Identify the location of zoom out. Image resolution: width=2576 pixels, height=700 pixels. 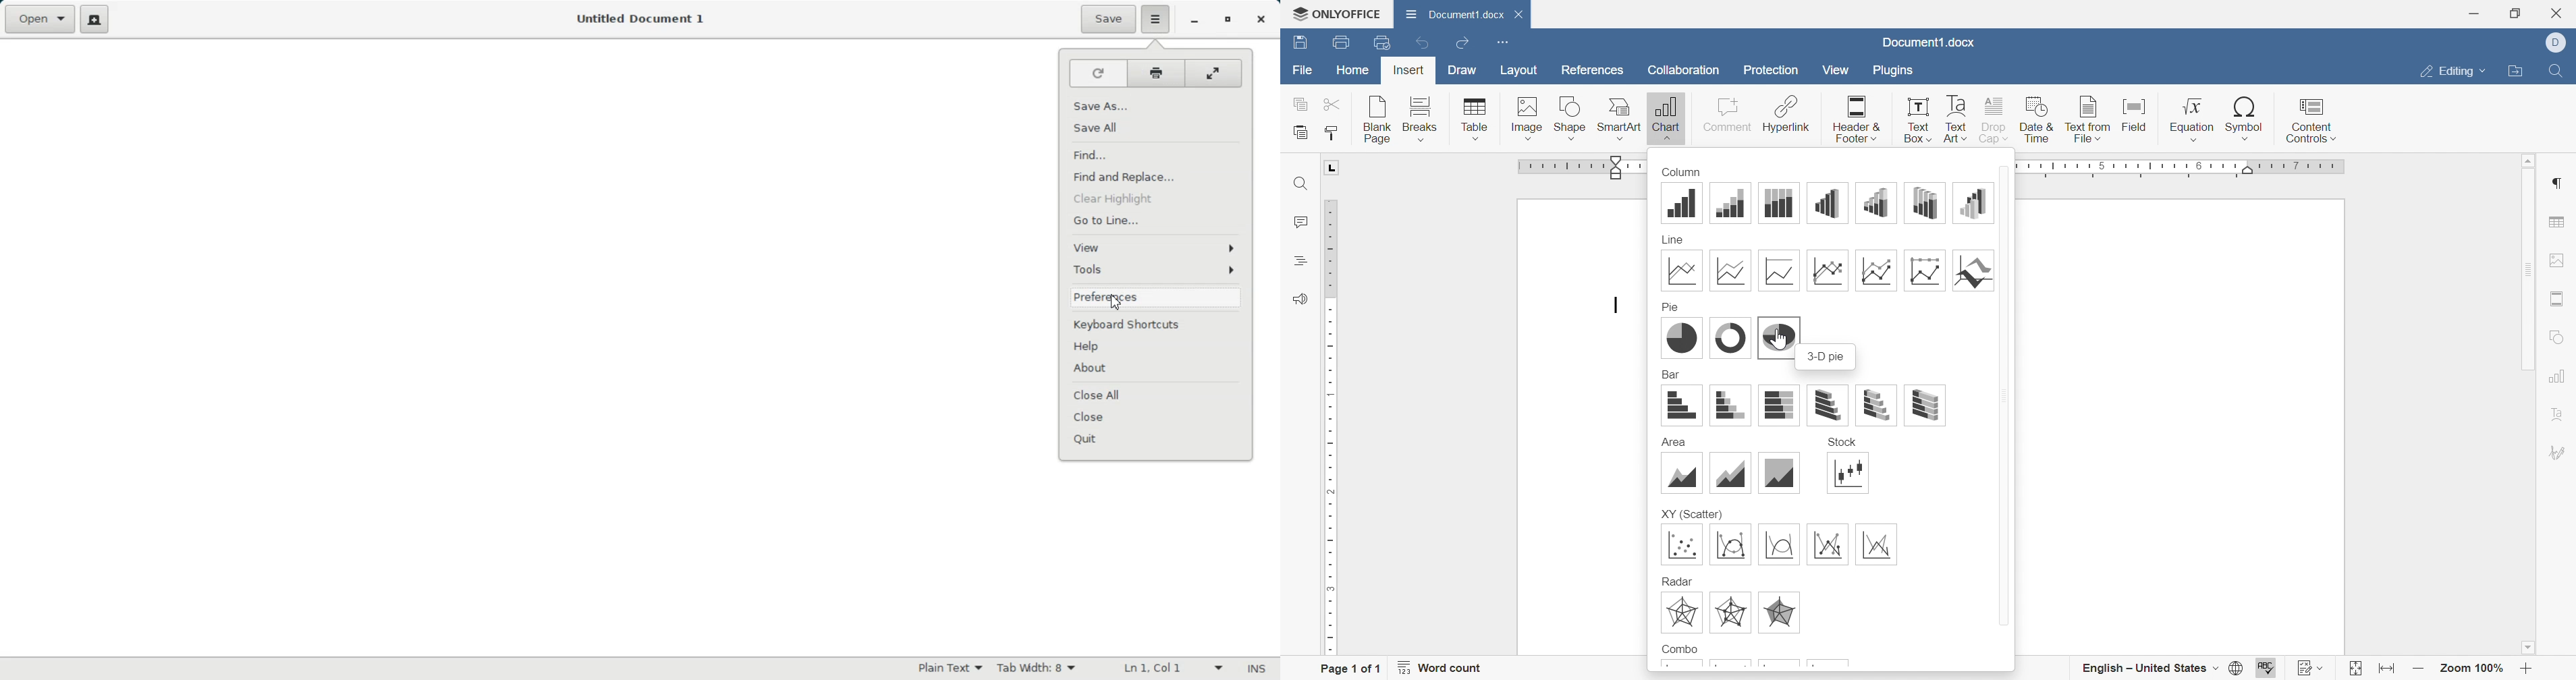
(2416, 668).